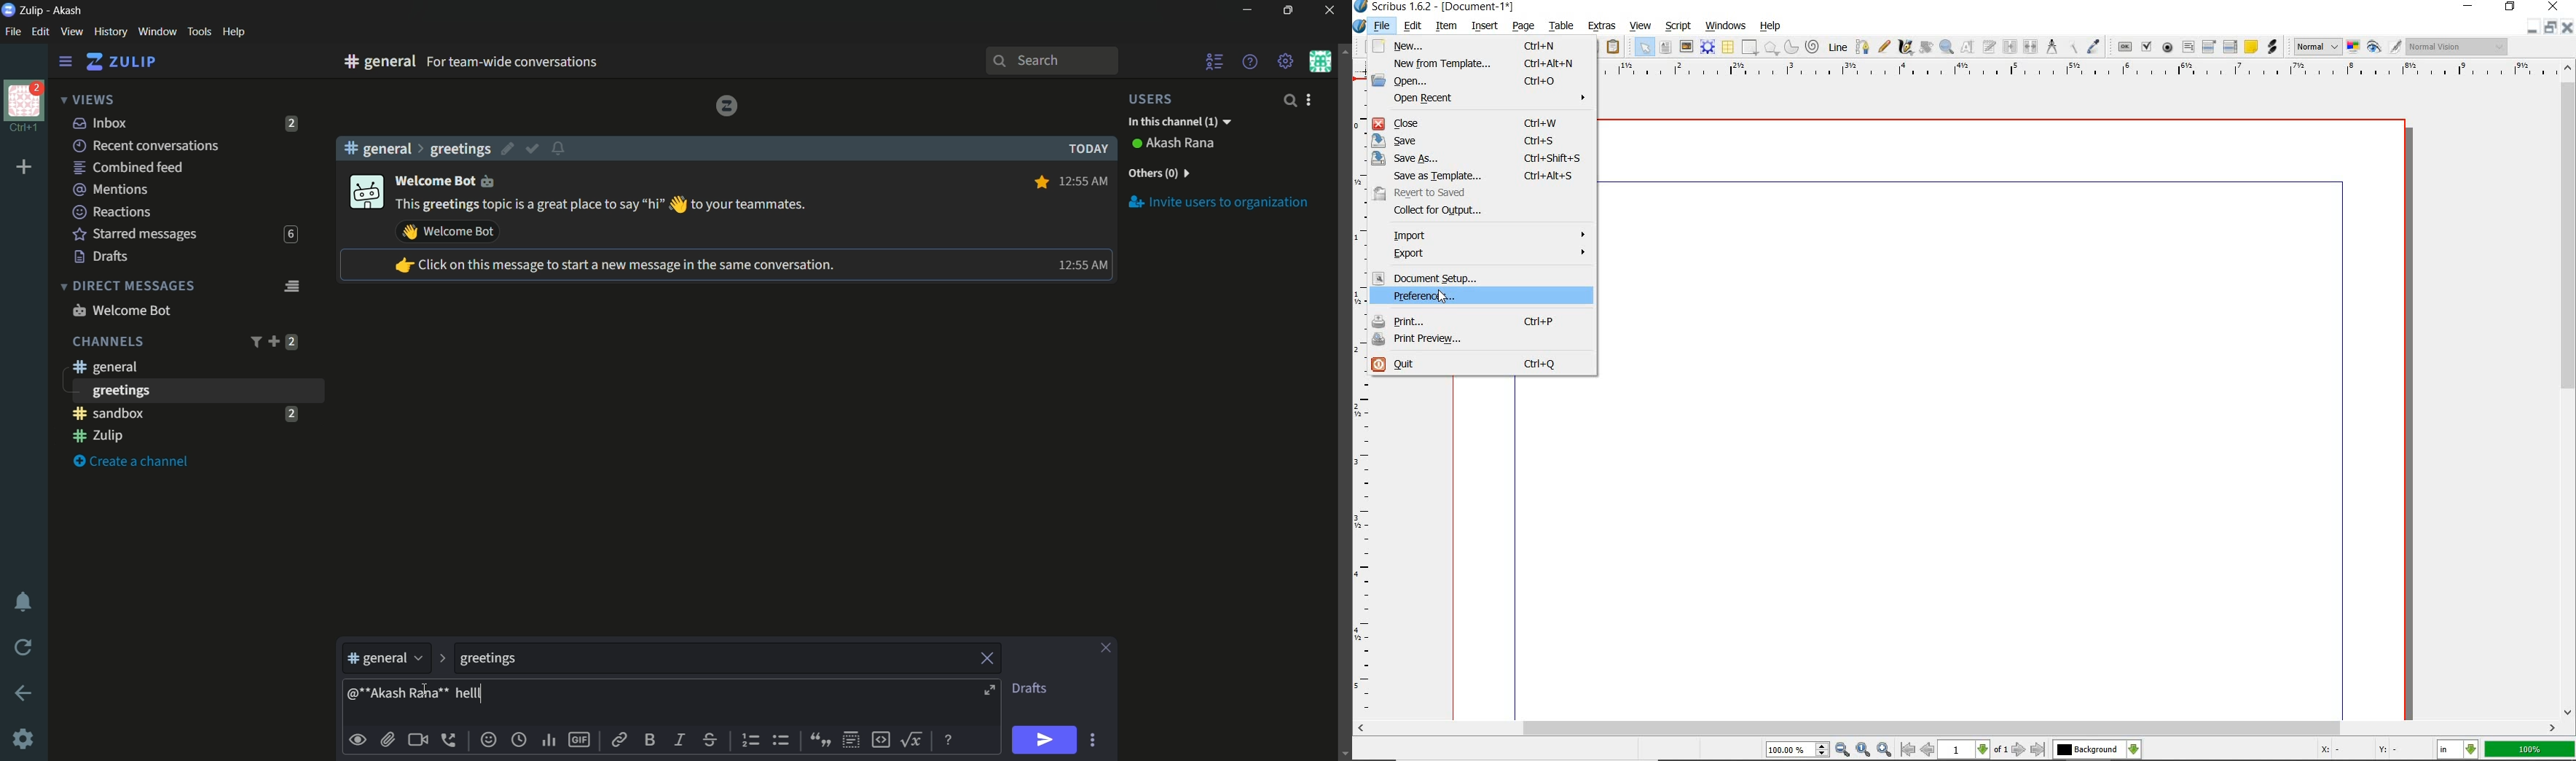 This screenshot has height=784, width=2576. Describe the element at coordinates (1159, 99) in the screenshot. I see `users` at that location.